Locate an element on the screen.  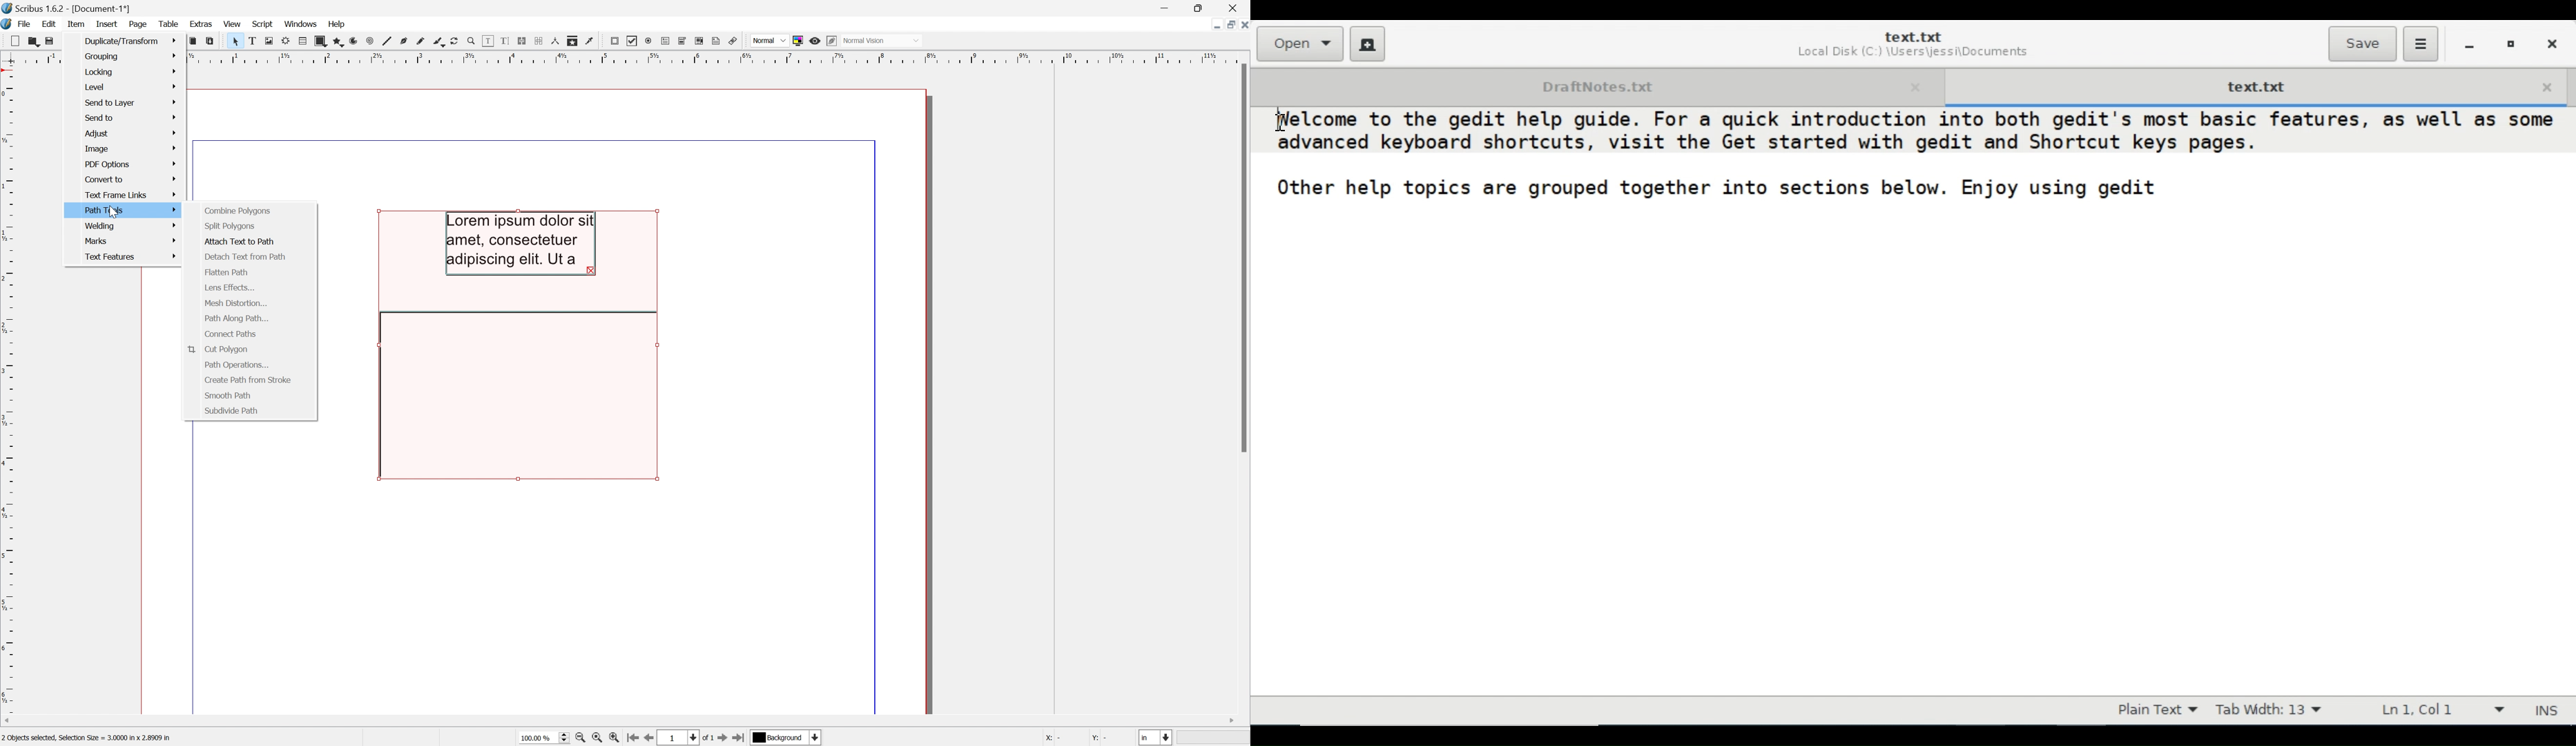
Text frame links is located at coordinates (131, 193).